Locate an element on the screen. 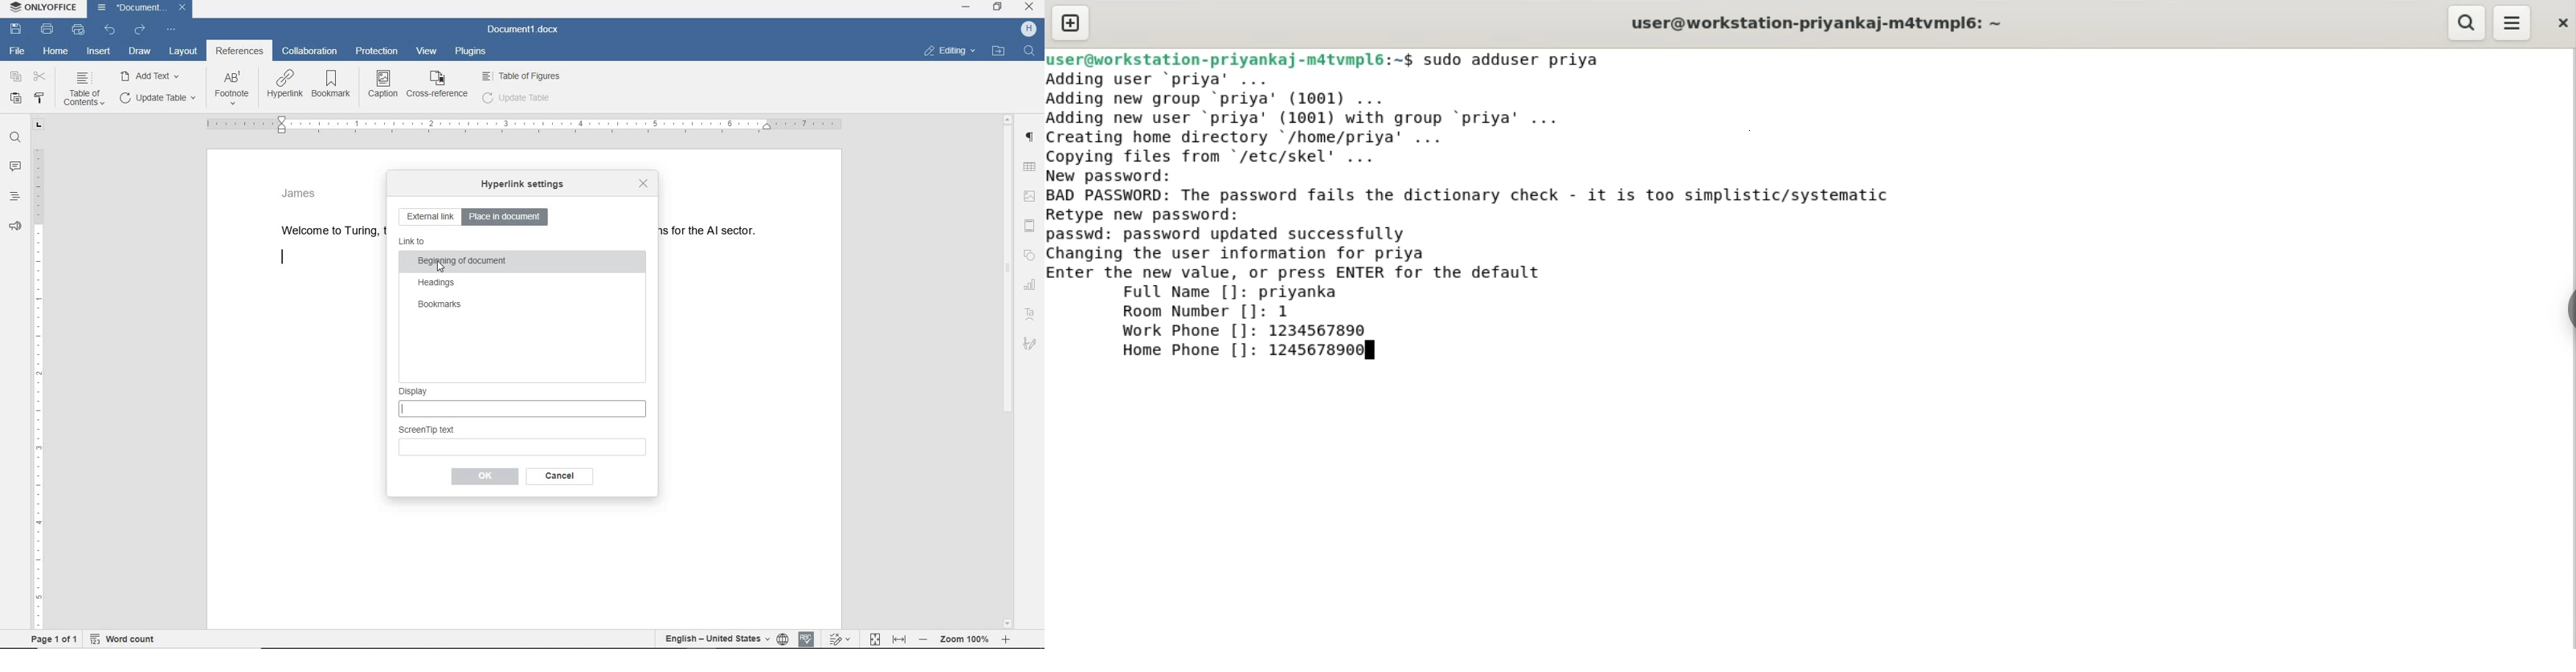 This screenshot has height=672, width=2576. shape is located at coordinates (1030, 256).